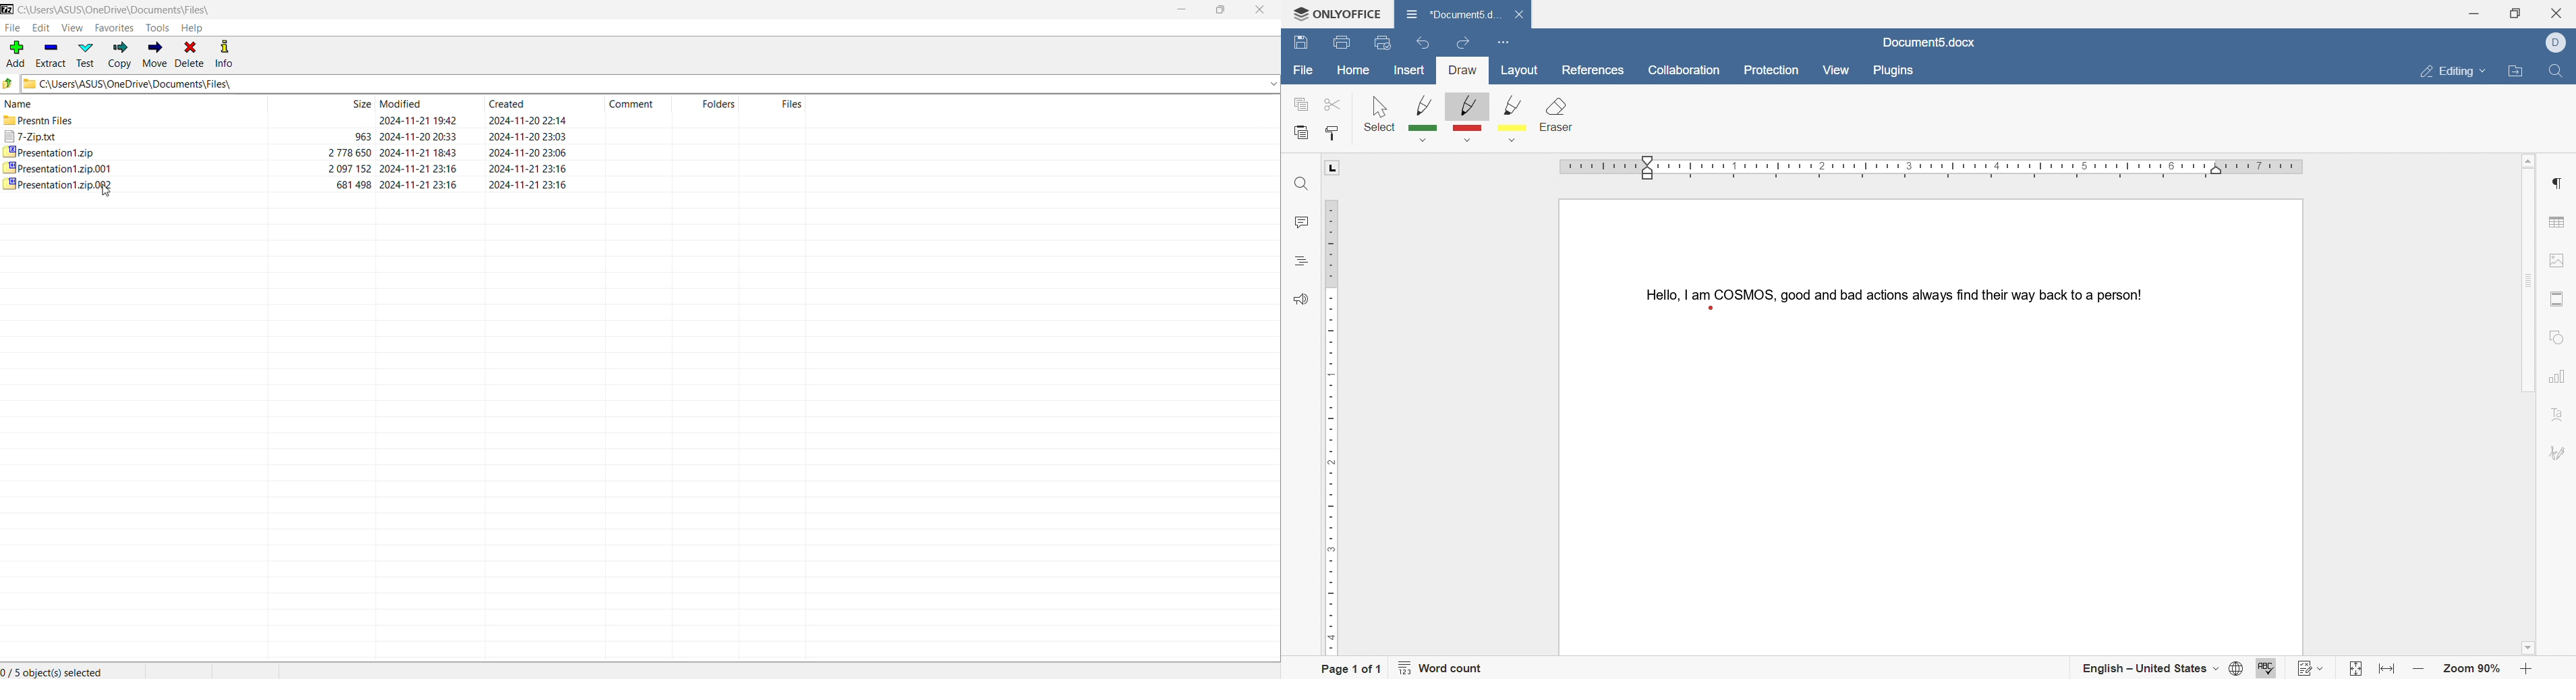 Image resolution: width=2576 pixels, height=700 pixels. What do you see at coordinates (1425, 117) in the screenshot?
I see `green pen ` at bounding box center [1425, 117].